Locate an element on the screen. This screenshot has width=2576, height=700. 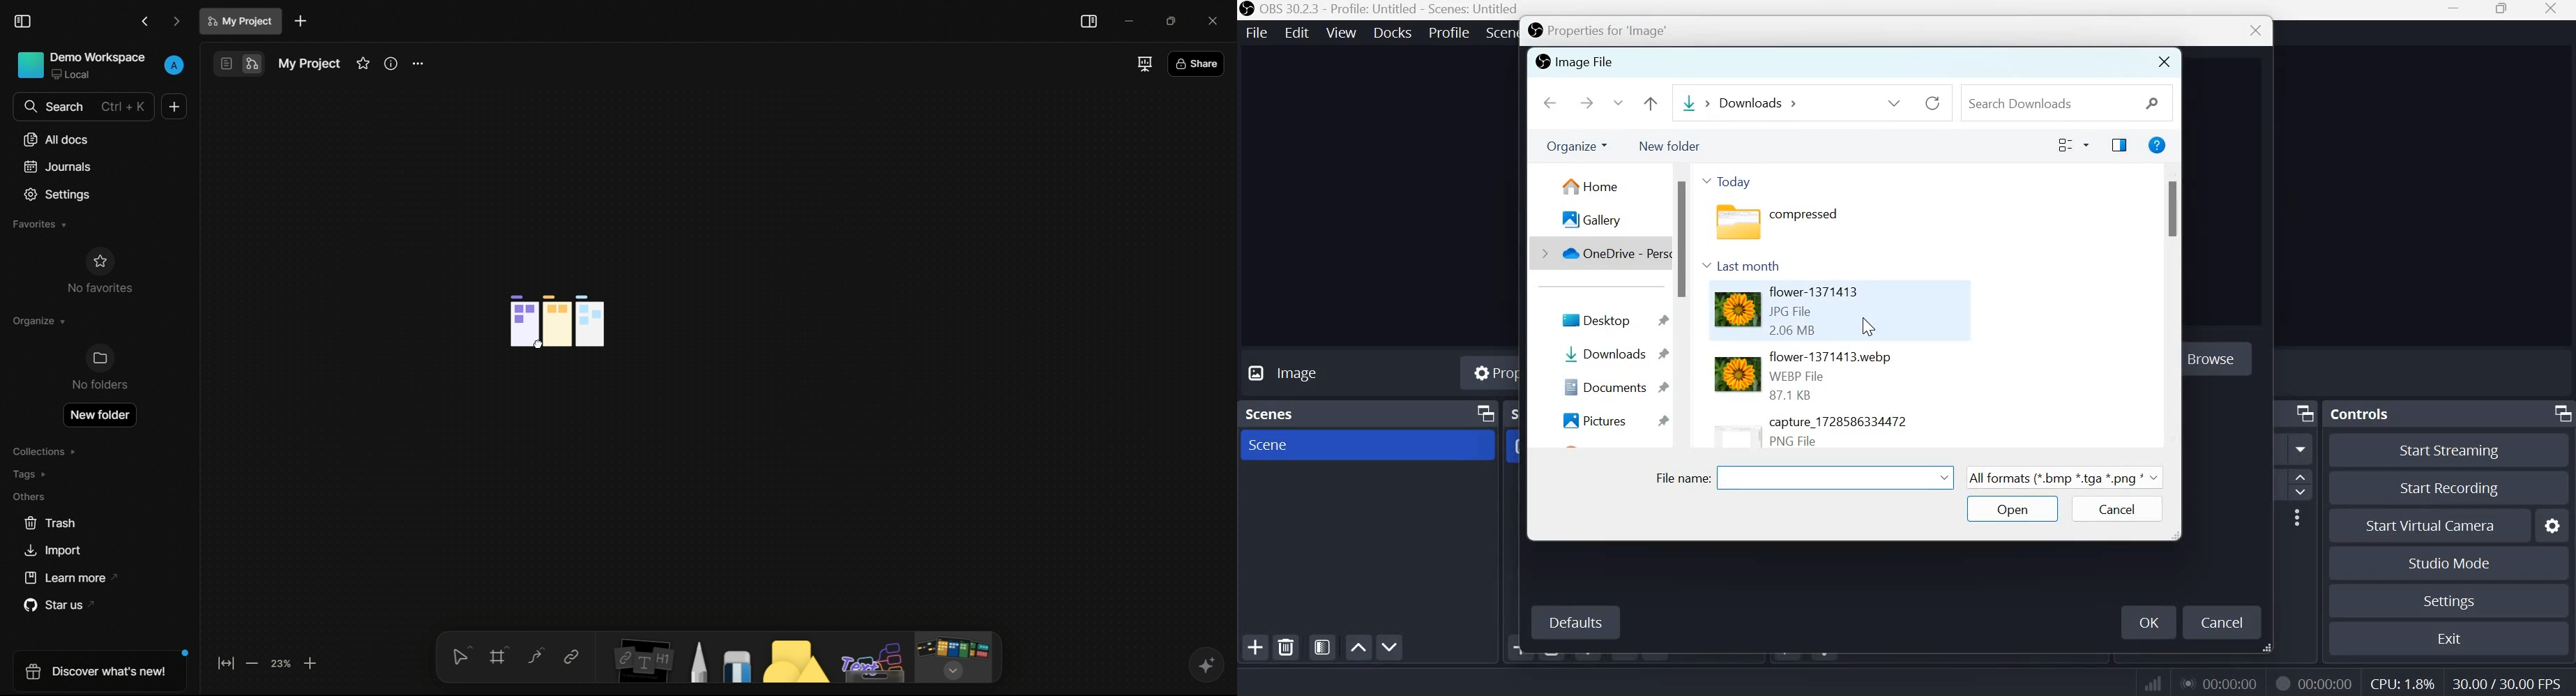
More Options  is located at coordinates (2296, 517).